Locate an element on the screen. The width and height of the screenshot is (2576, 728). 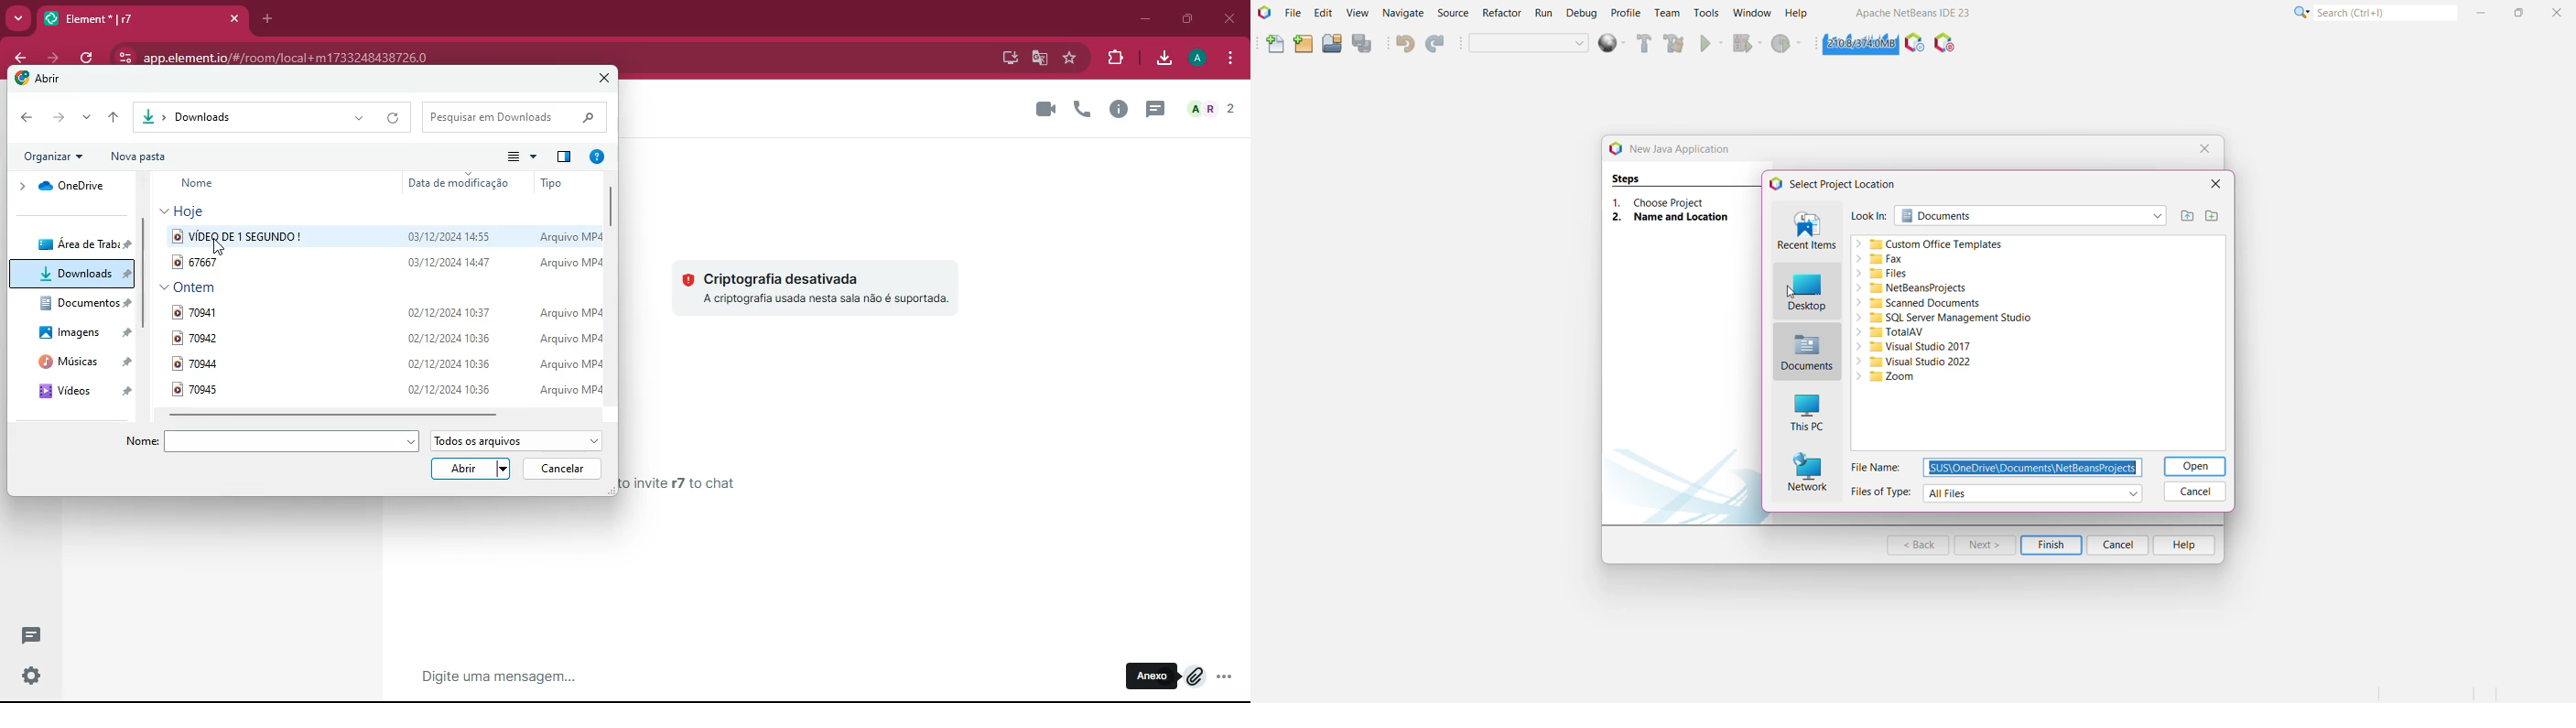
70941 02/12/2024 10:37 arquivo mp4 is located at coordinates (386, 312).